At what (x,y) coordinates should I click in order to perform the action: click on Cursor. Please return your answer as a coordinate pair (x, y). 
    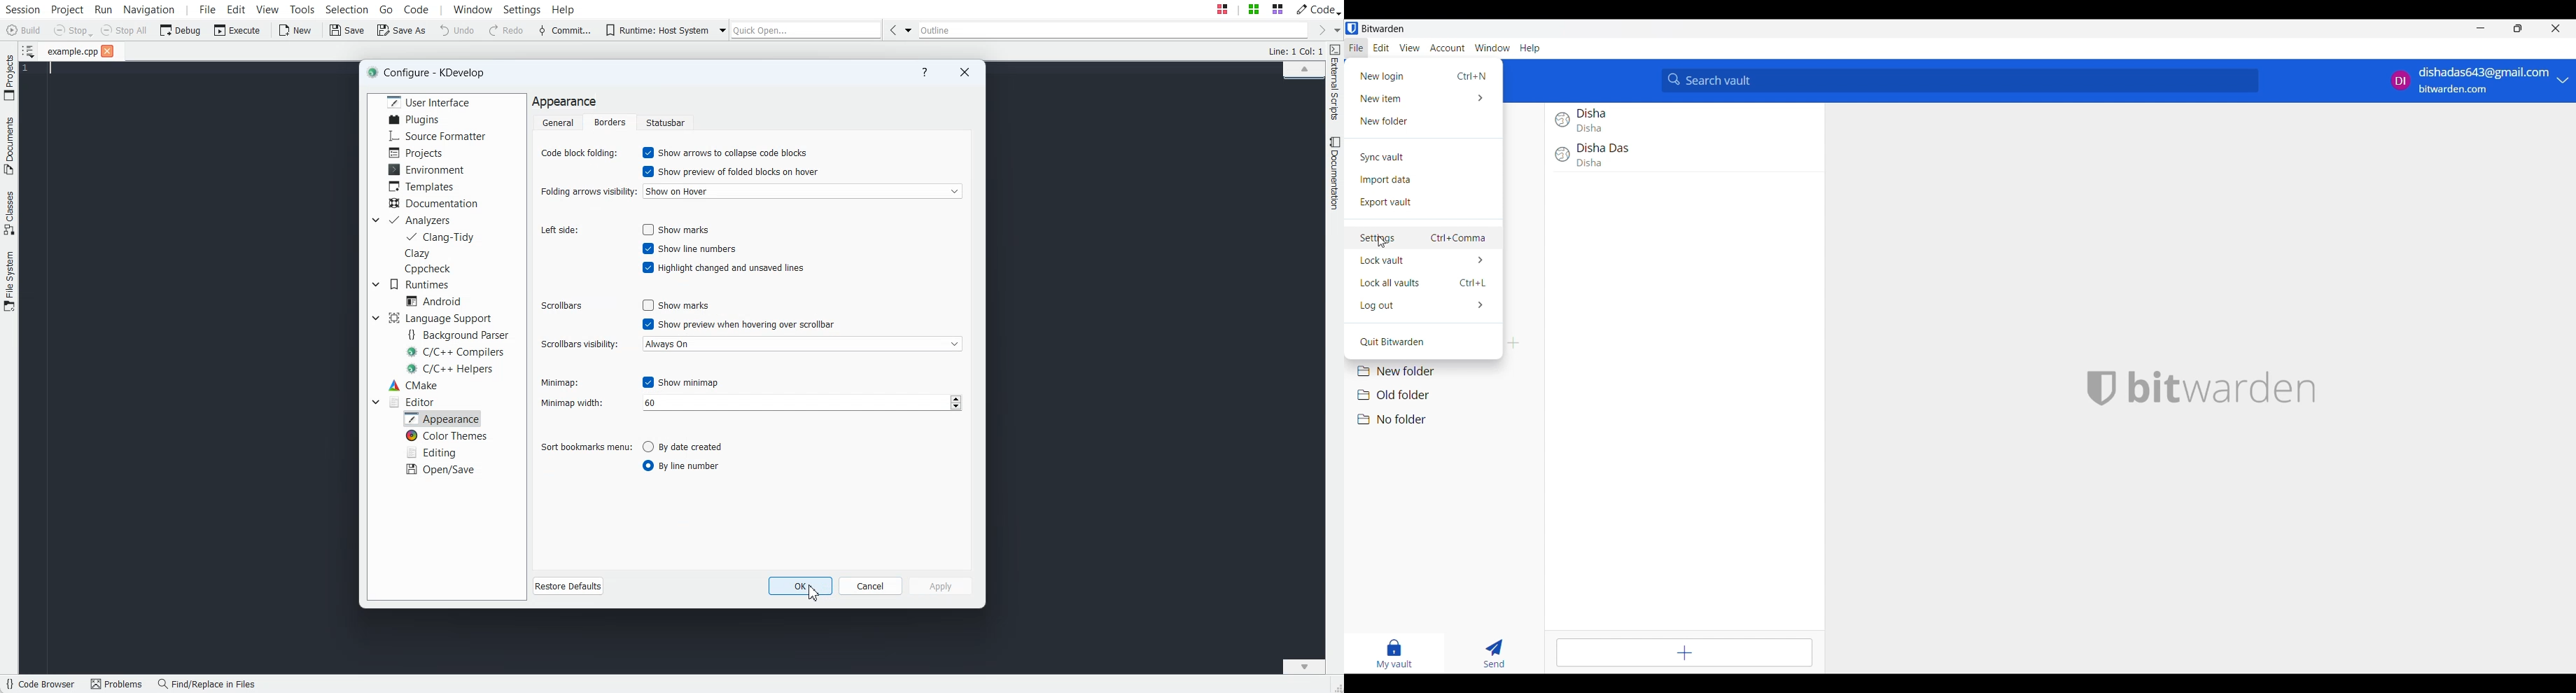
    Looking at the image, I should click on (811, 593).